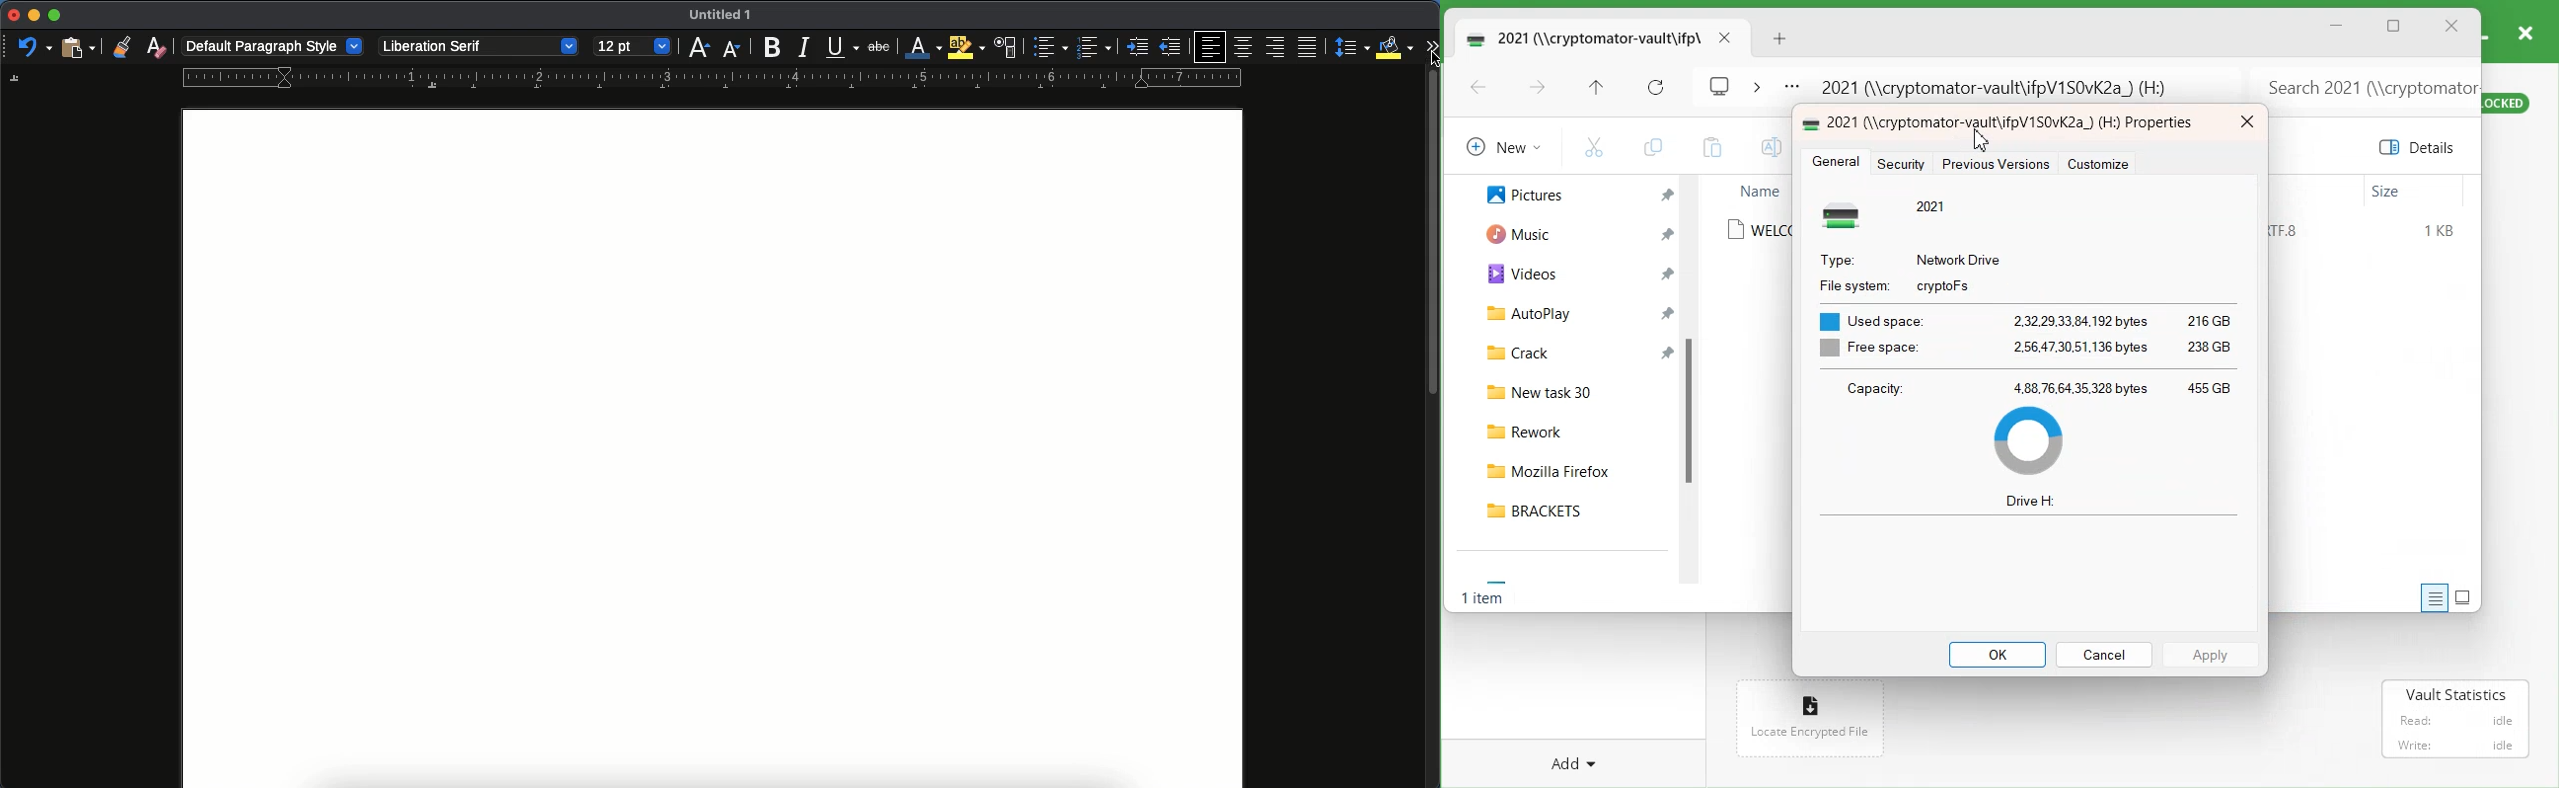  Describe the element at coordinates (1431, 59) in the screenshot. I see `Cursor` at that location.